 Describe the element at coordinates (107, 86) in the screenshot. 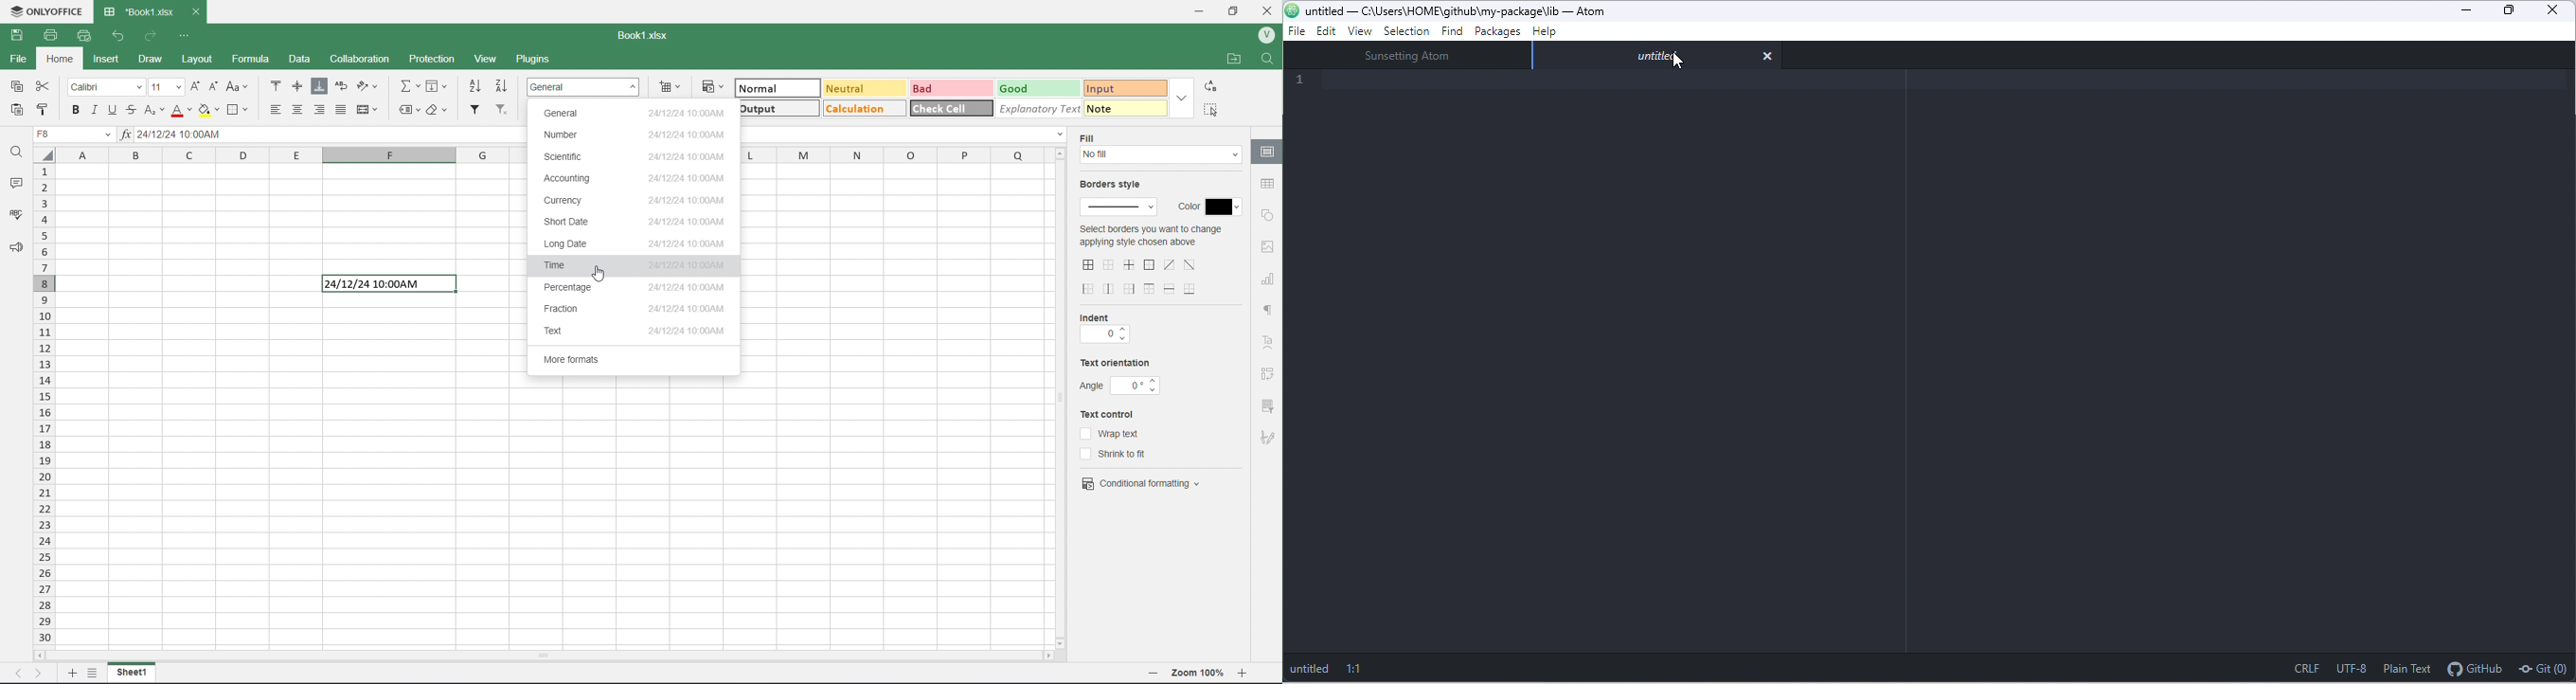

I see `Font Style` at that location.